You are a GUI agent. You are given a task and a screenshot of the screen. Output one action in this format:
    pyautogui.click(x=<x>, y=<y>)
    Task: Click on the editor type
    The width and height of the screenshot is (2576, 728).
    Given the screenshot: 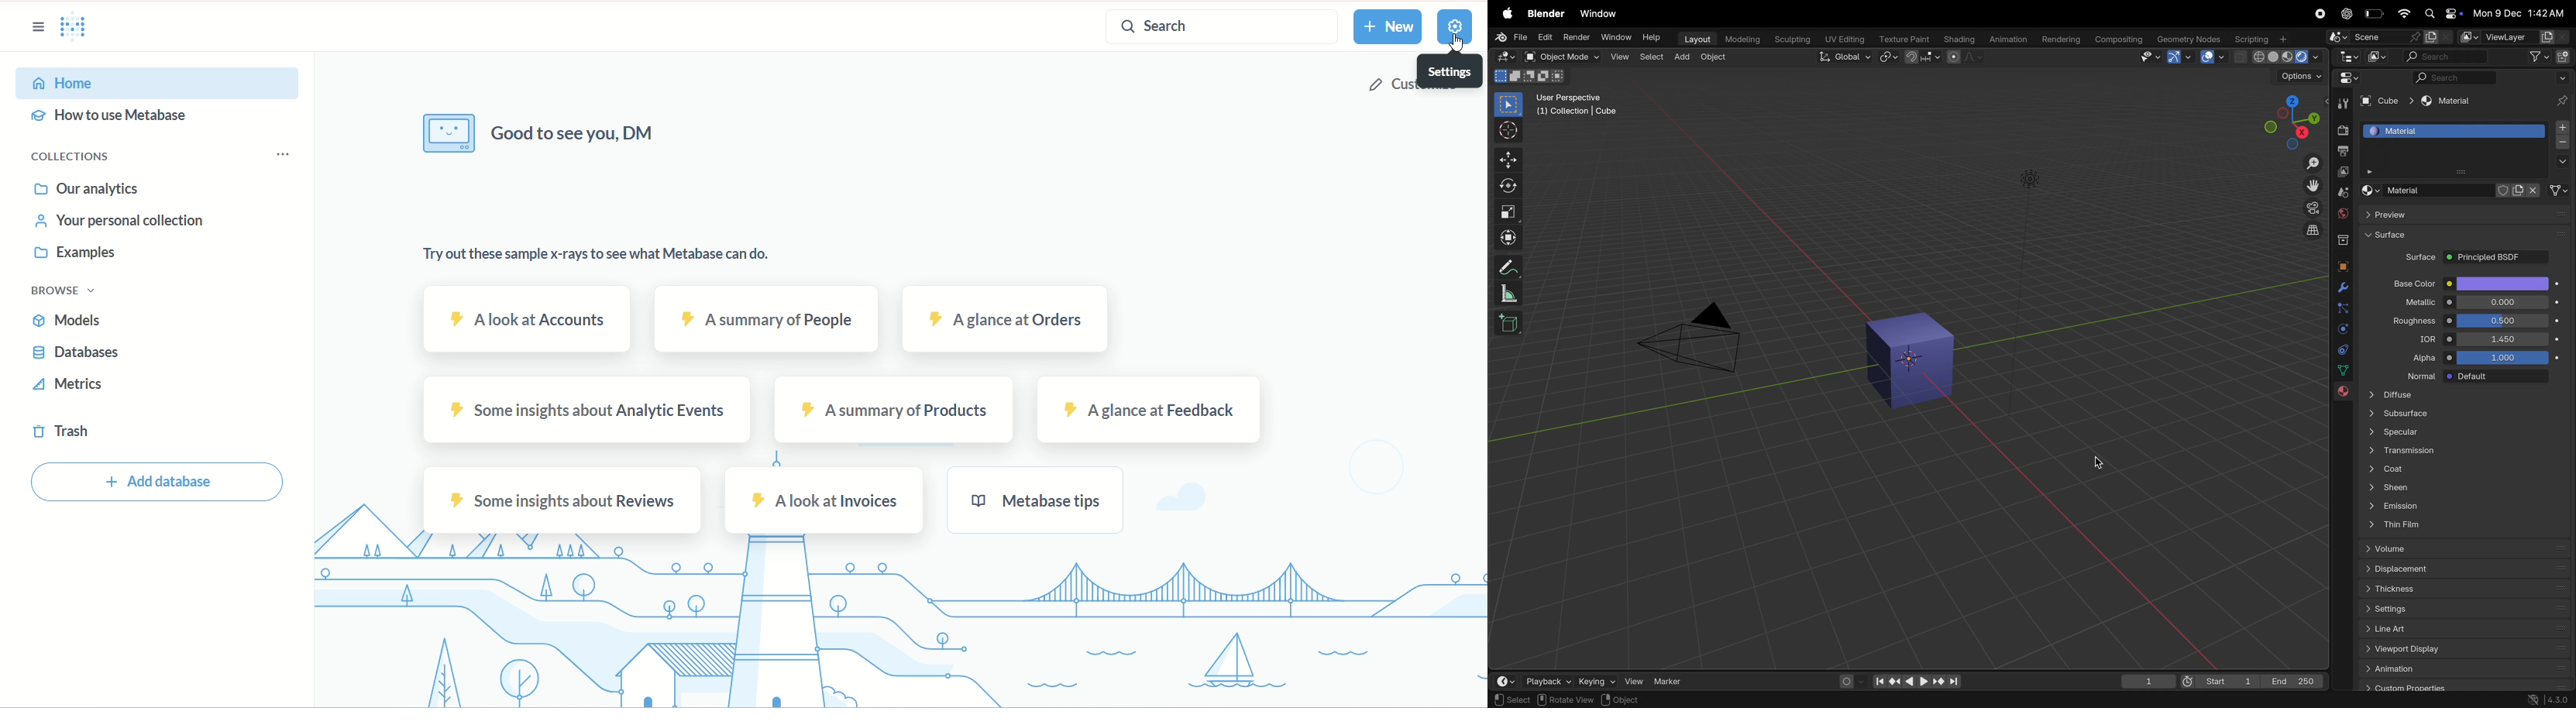 What is the action you would take?
    pyautogui.click(x=1499, y=679)
    